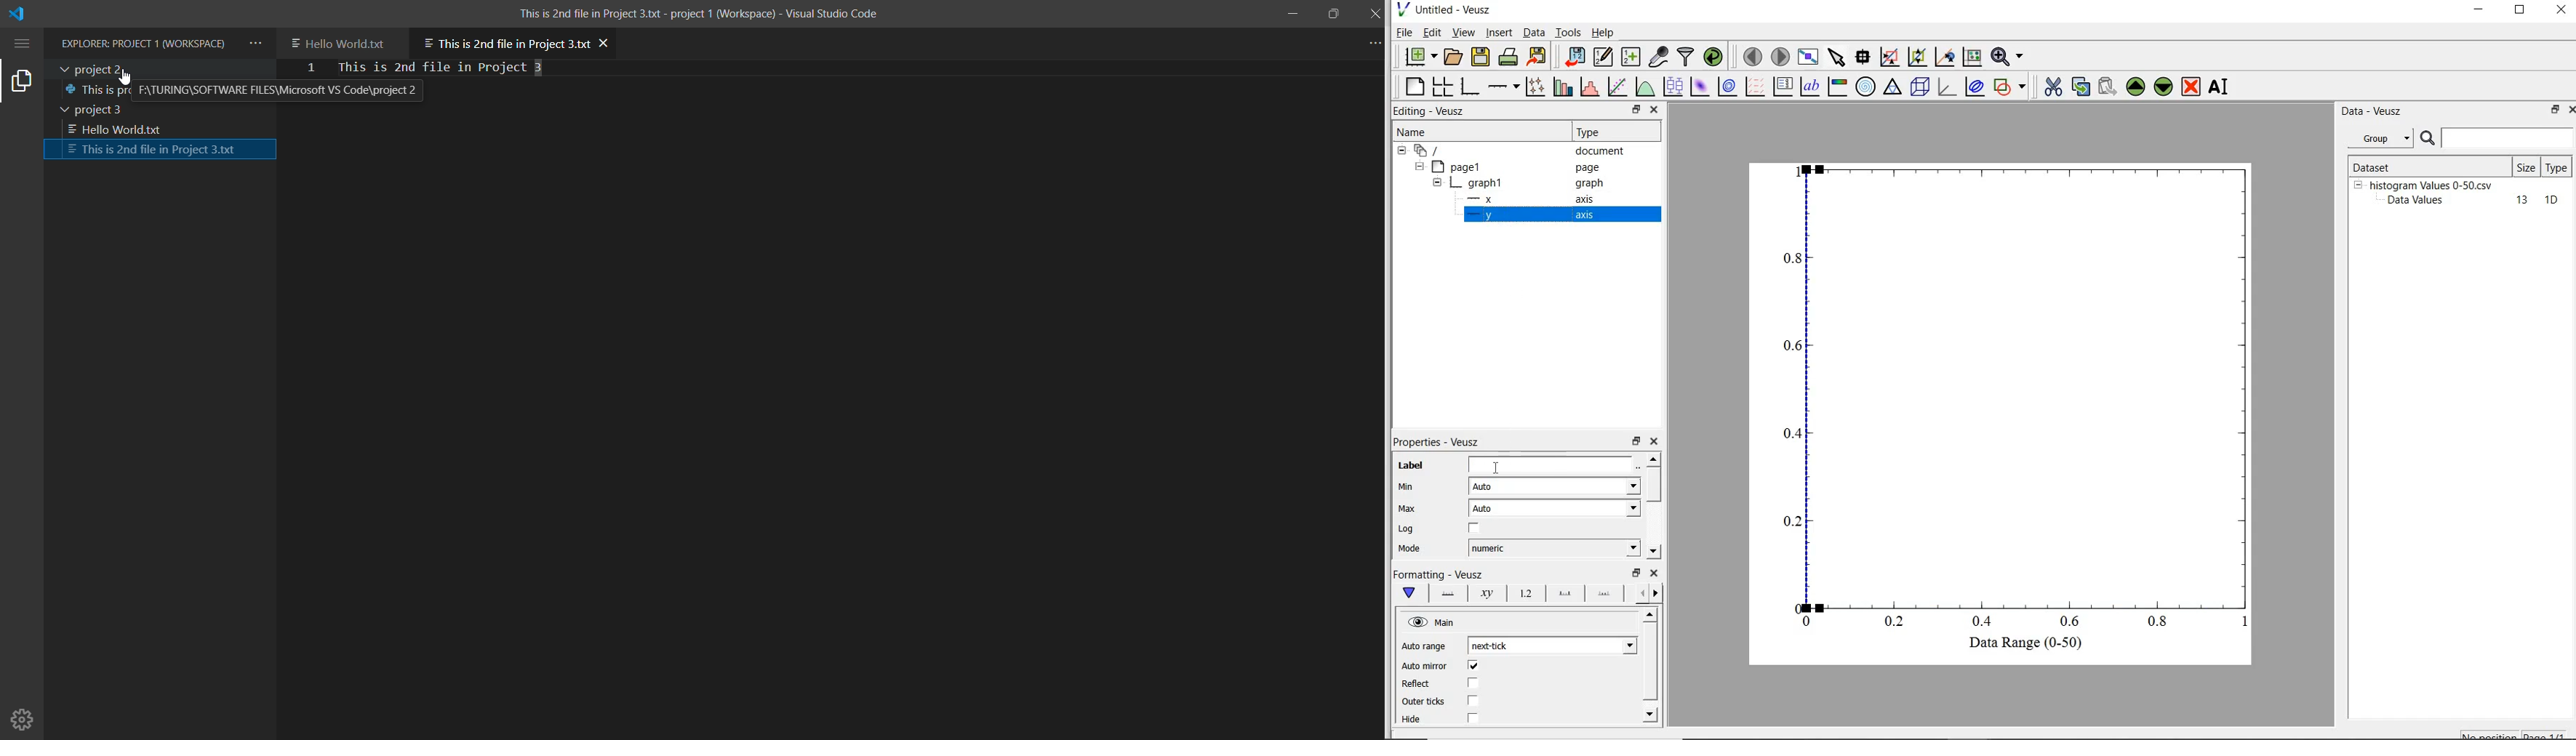 The width and height of the screenshot is (2576, 756). What do you see at coordinates (1971, 57) in the screenshot?
I see `click to recenter graph axes` at bounding box center [1971, 57].